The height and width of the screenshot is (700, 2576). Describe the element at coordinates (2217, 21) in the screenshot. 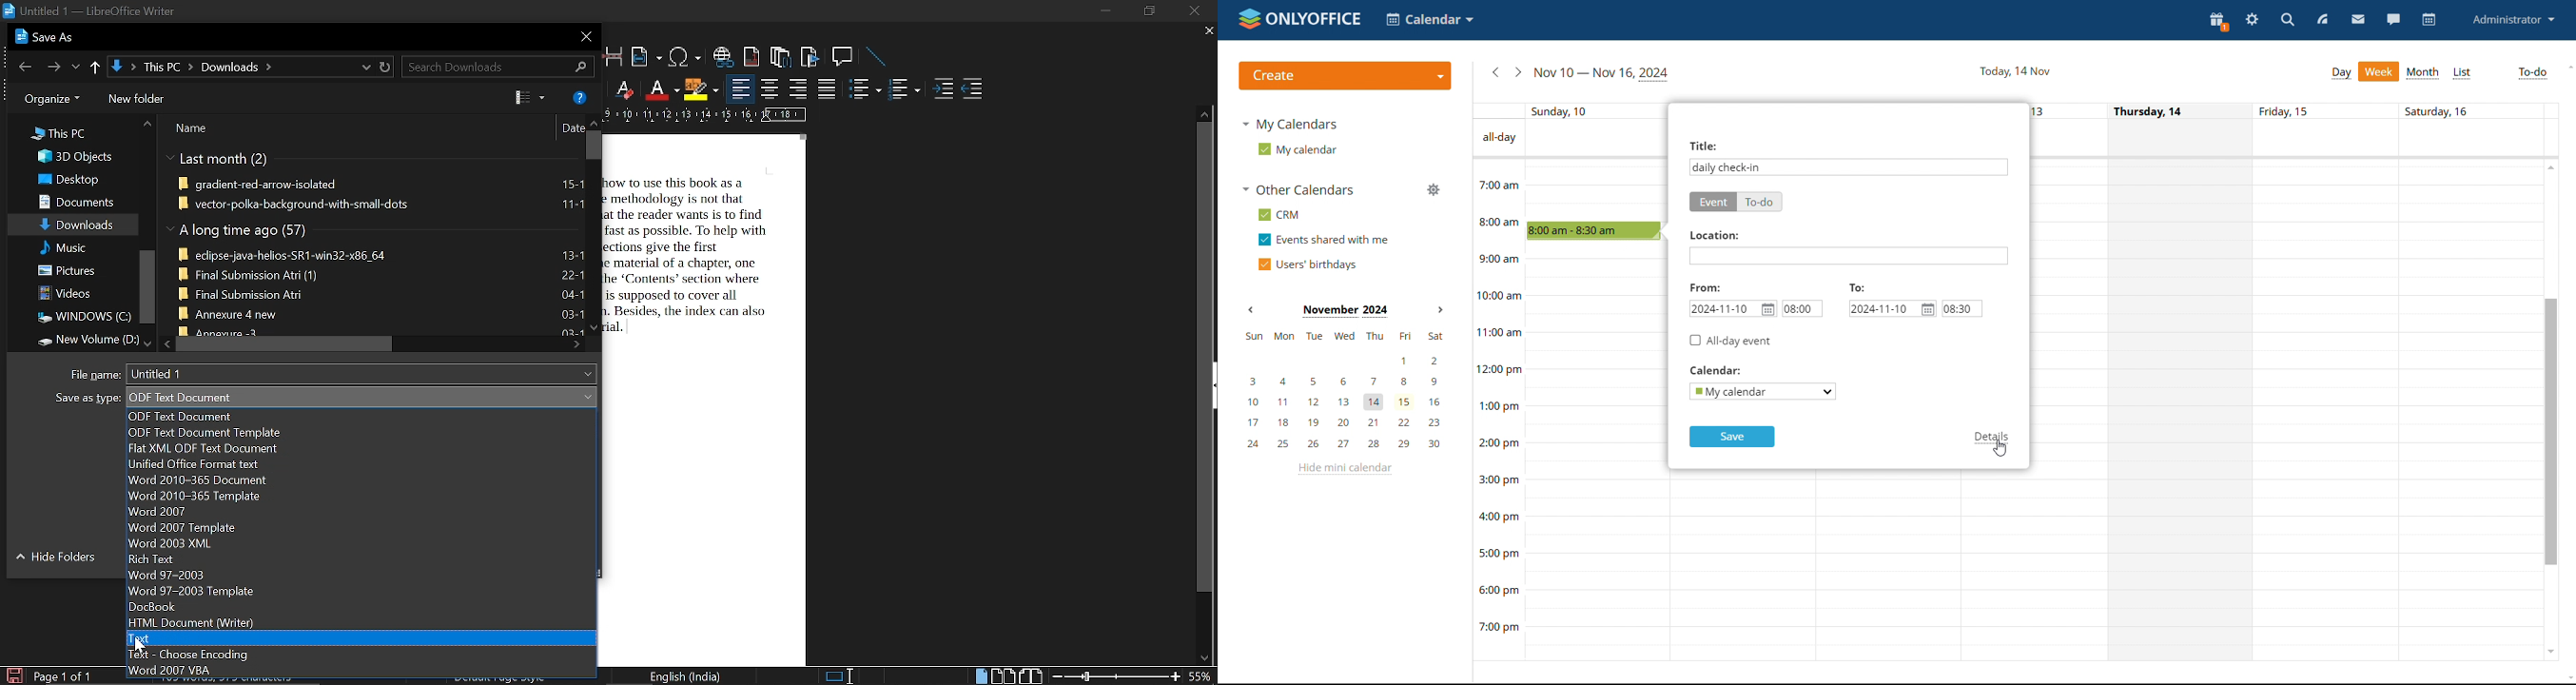

I see `present` at that location.